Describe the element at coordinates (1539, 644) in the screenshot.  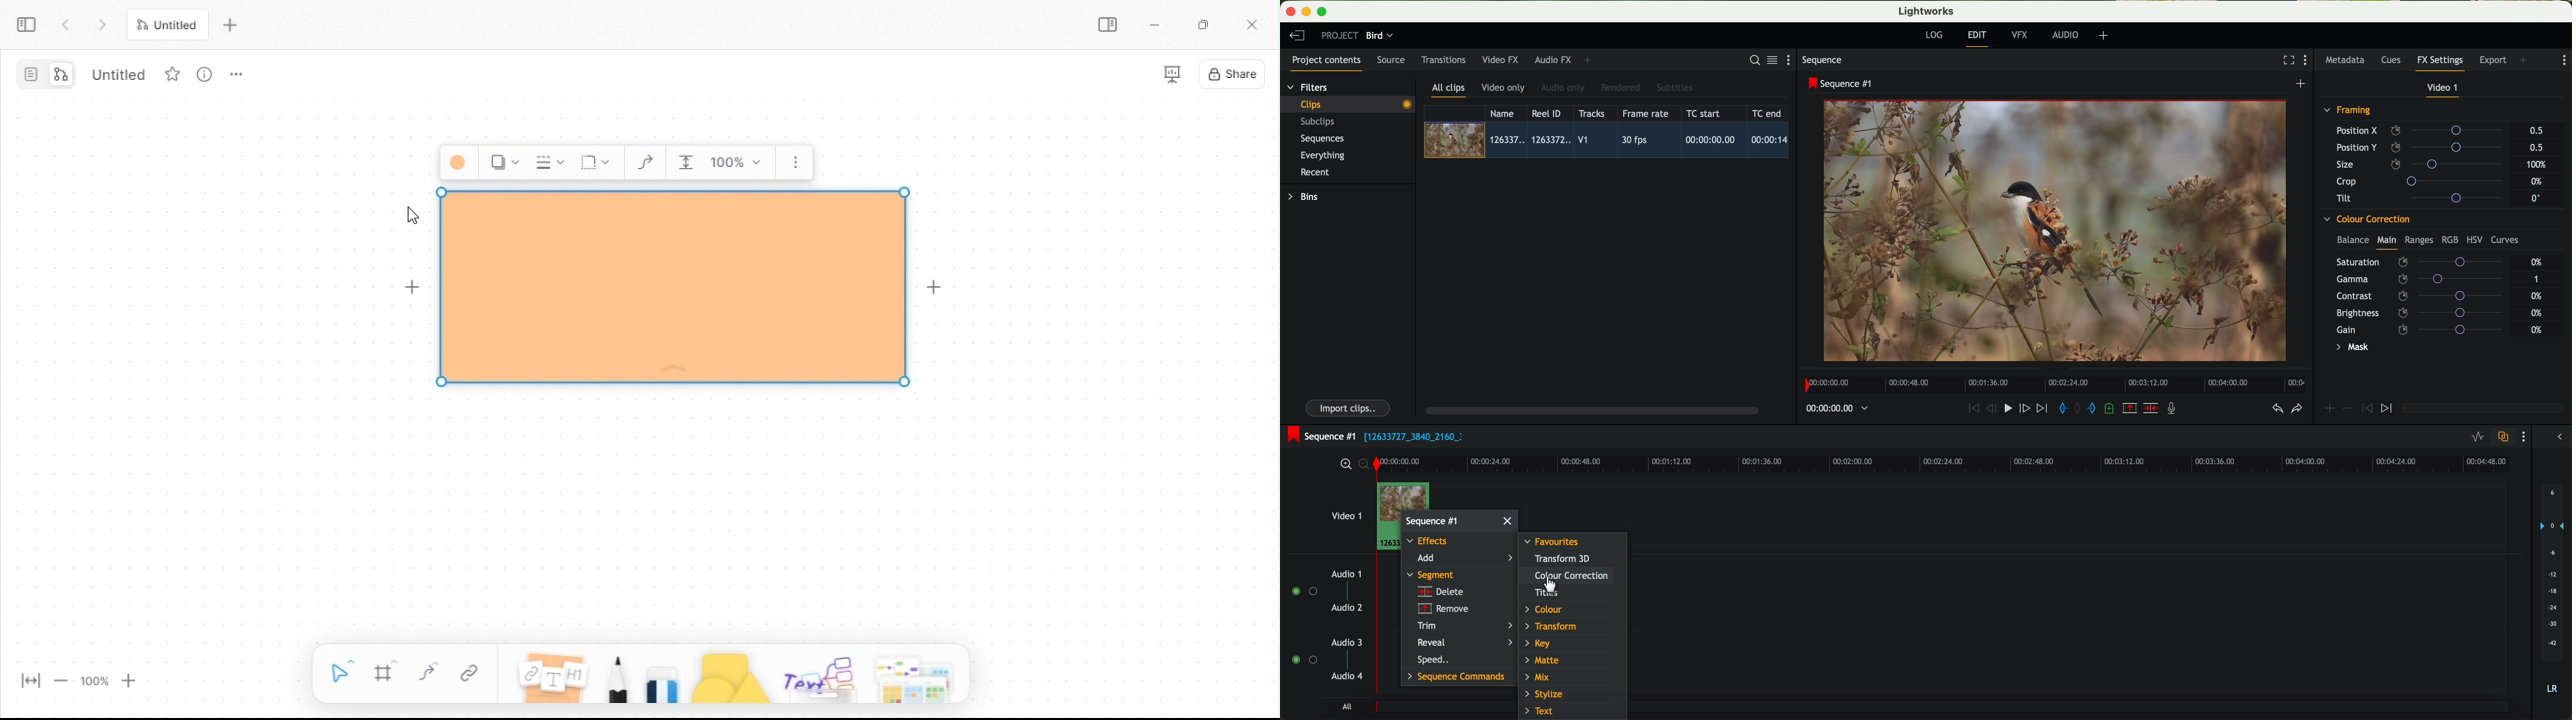
I see `key` at that location.